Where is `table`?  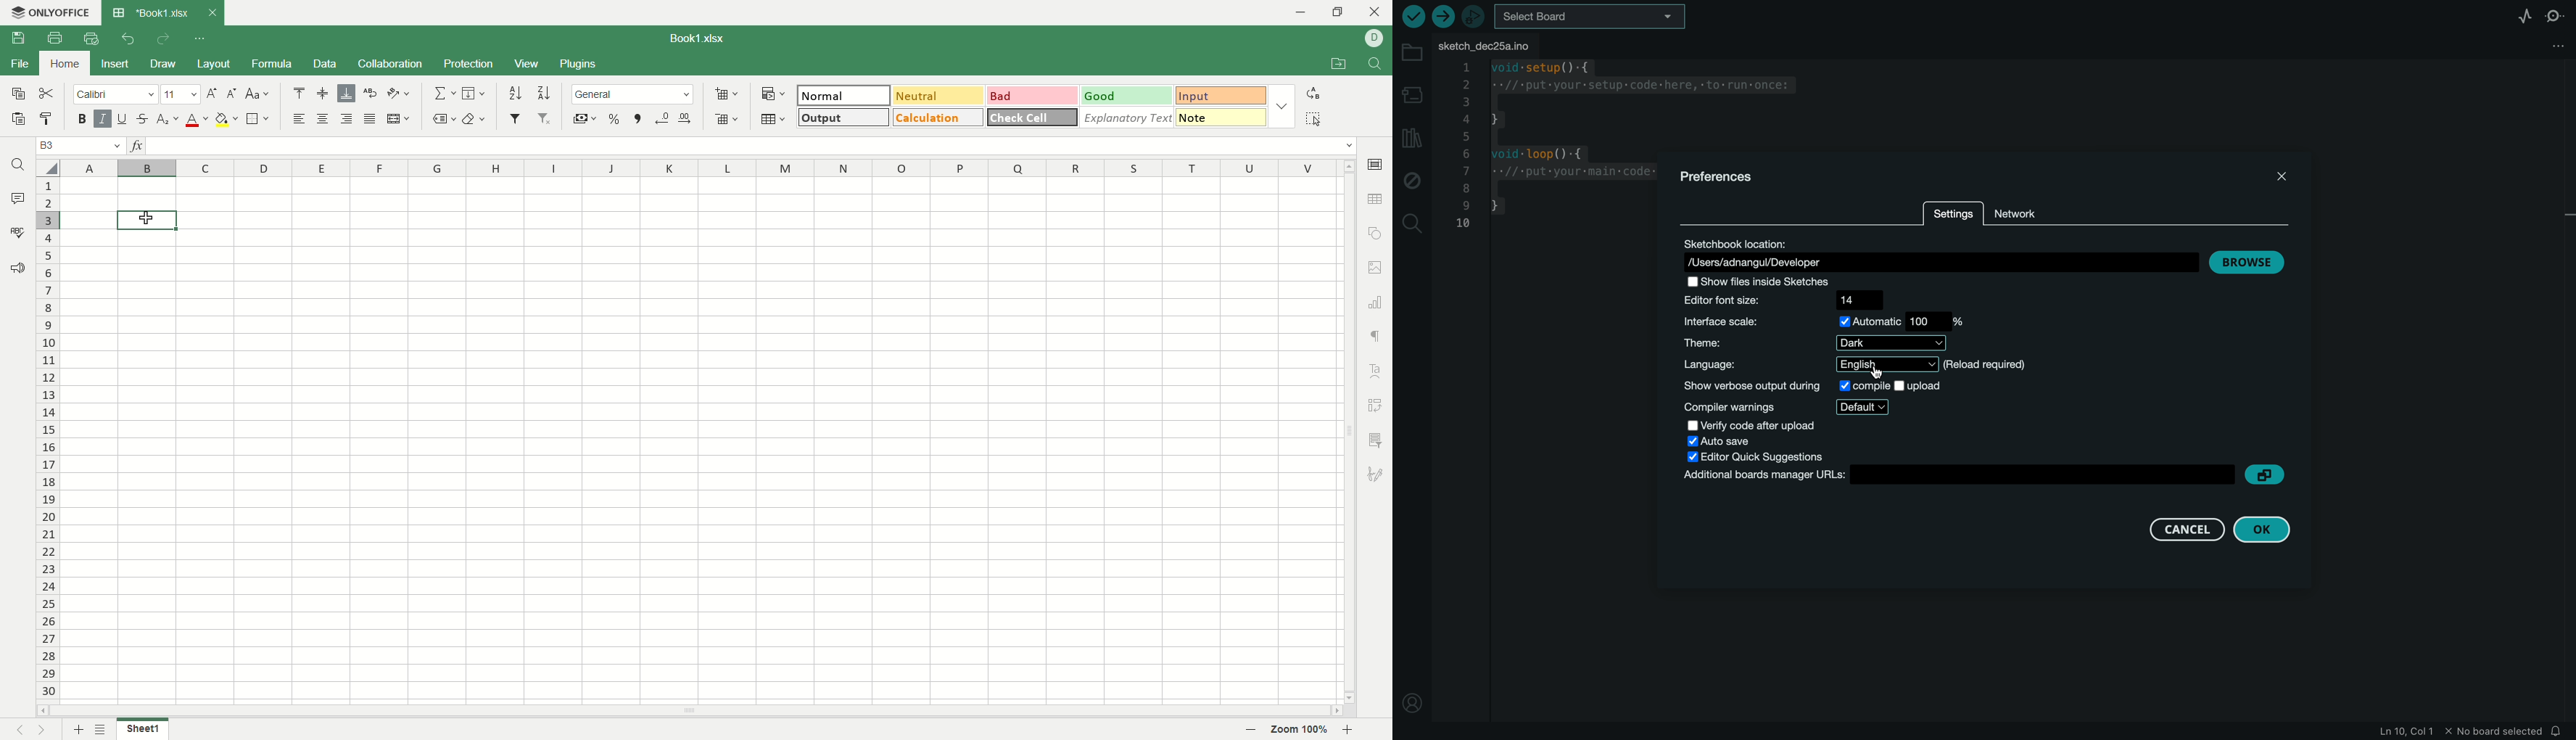 table is located at coordinates (774, 120).